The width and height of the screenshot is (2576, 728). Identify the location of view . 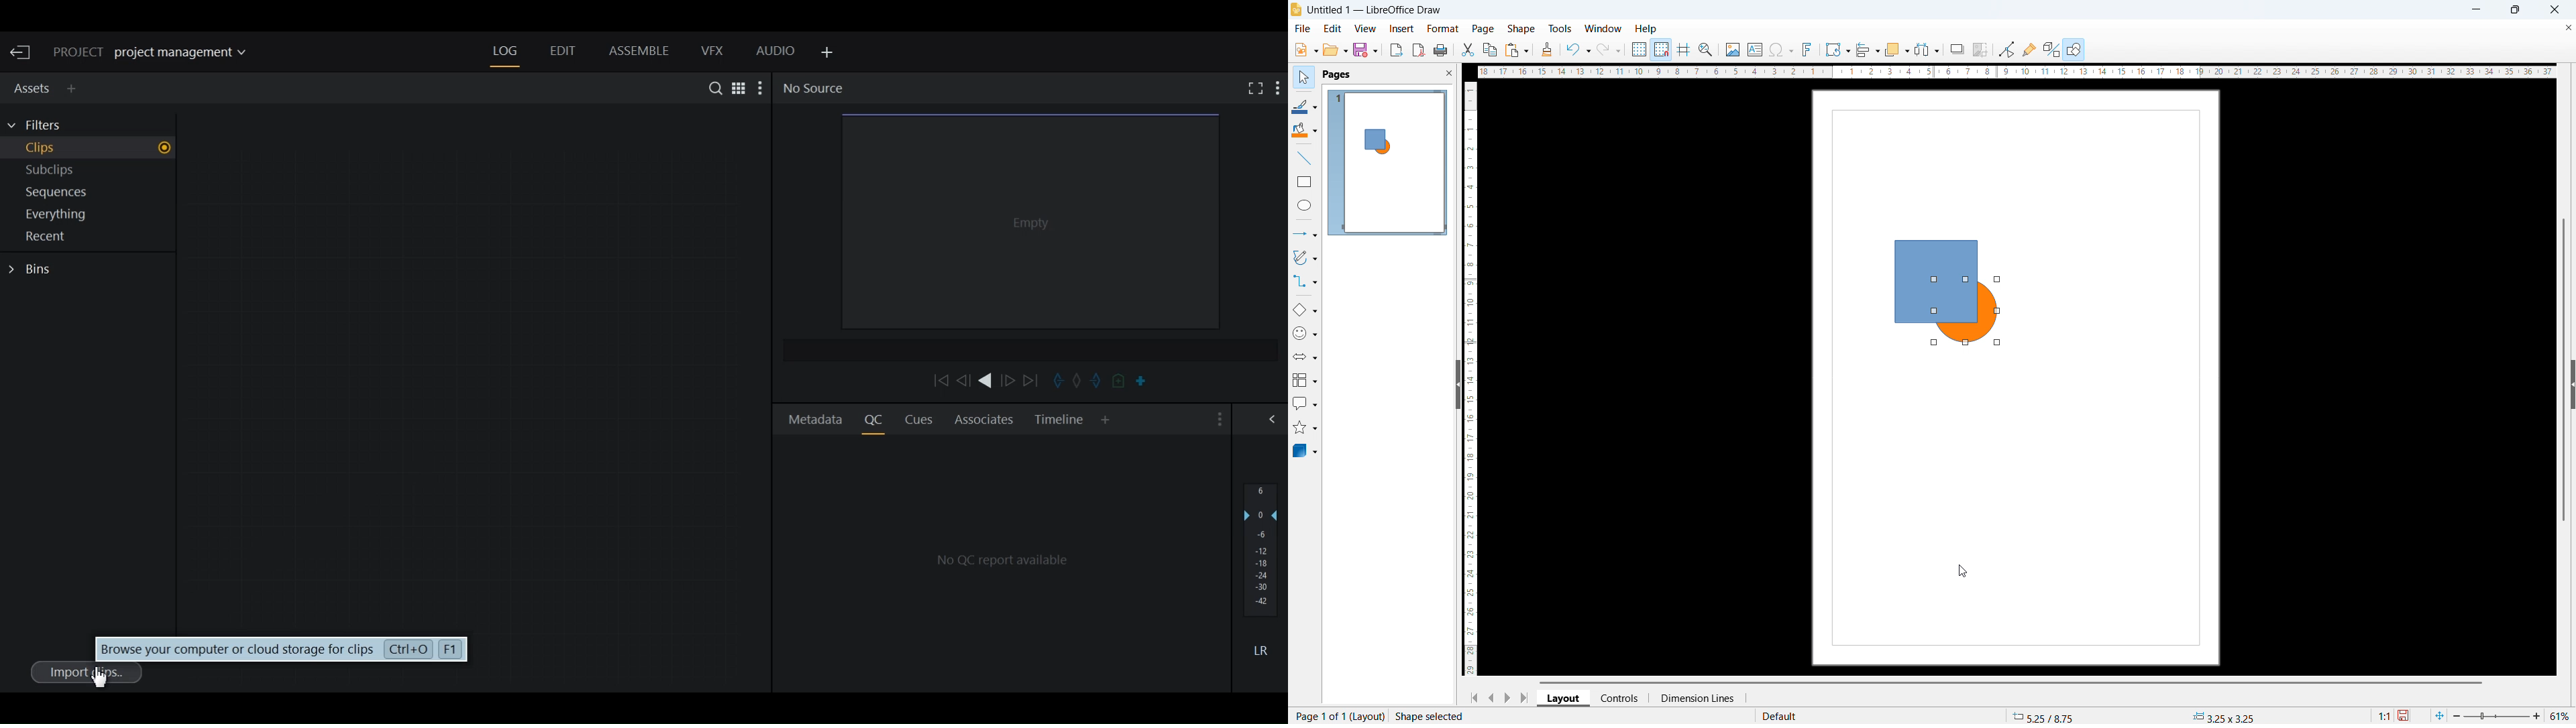
(1365, 28).